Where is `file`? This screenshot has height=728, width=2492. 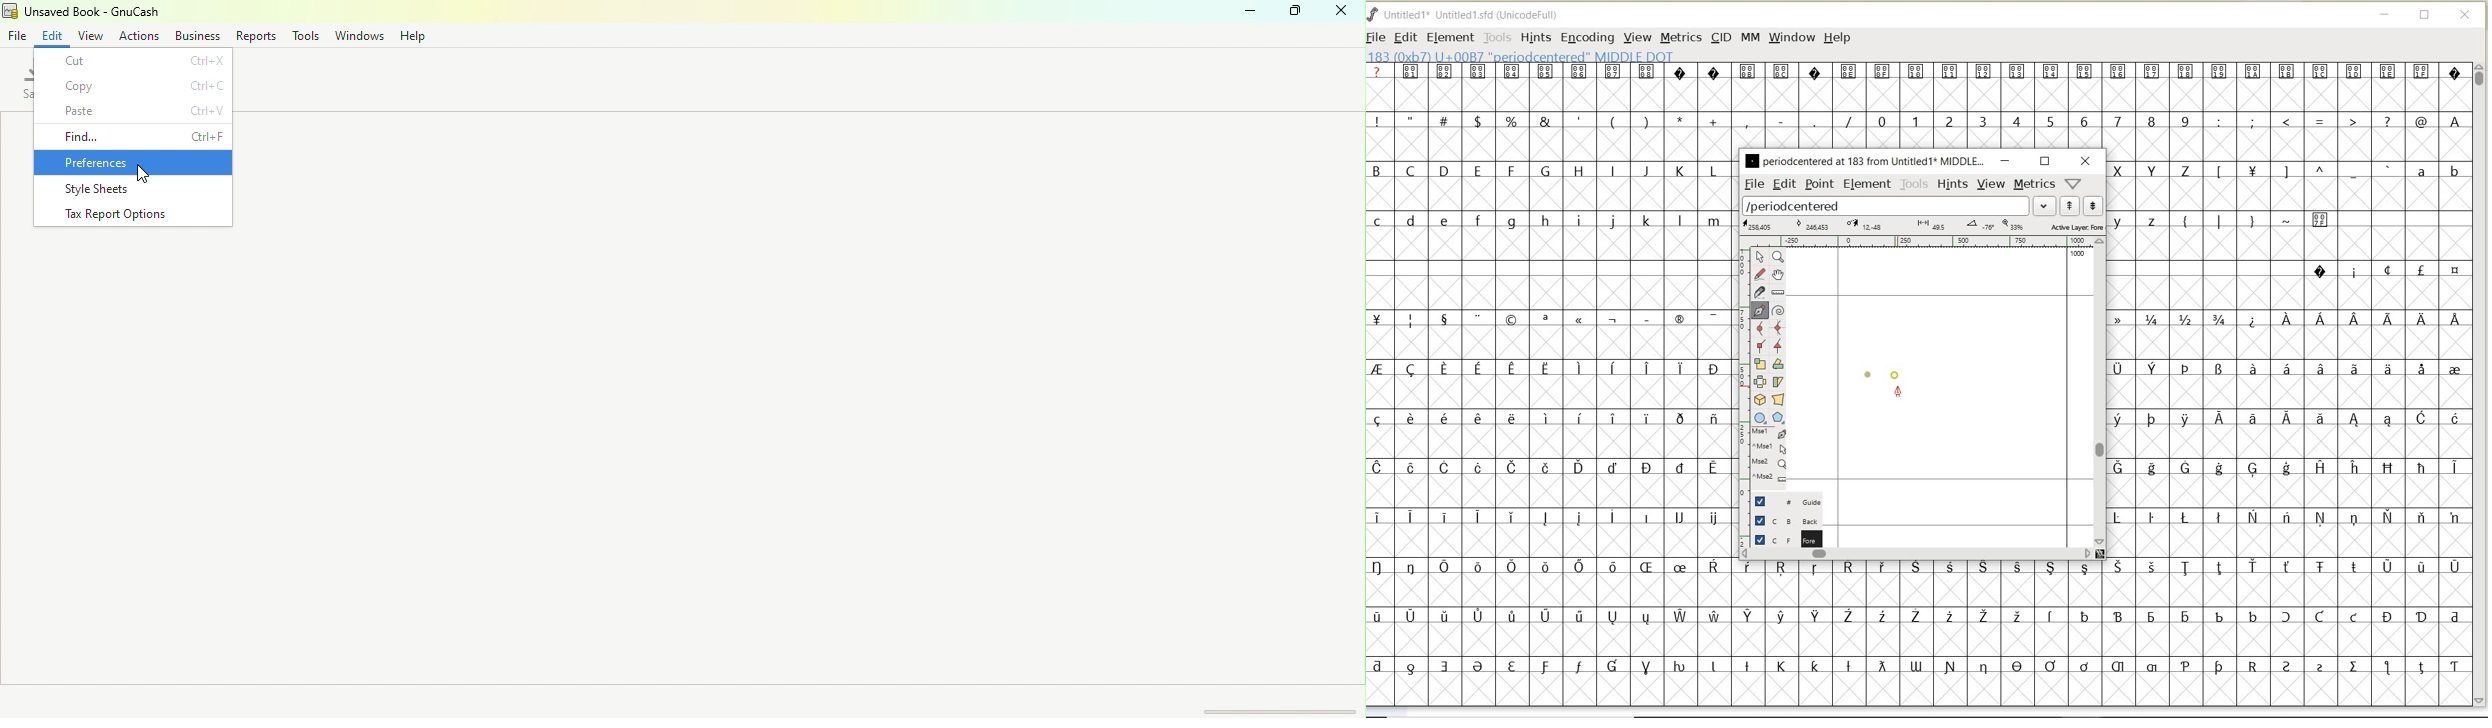
file is located at coordinates (1753, 184).